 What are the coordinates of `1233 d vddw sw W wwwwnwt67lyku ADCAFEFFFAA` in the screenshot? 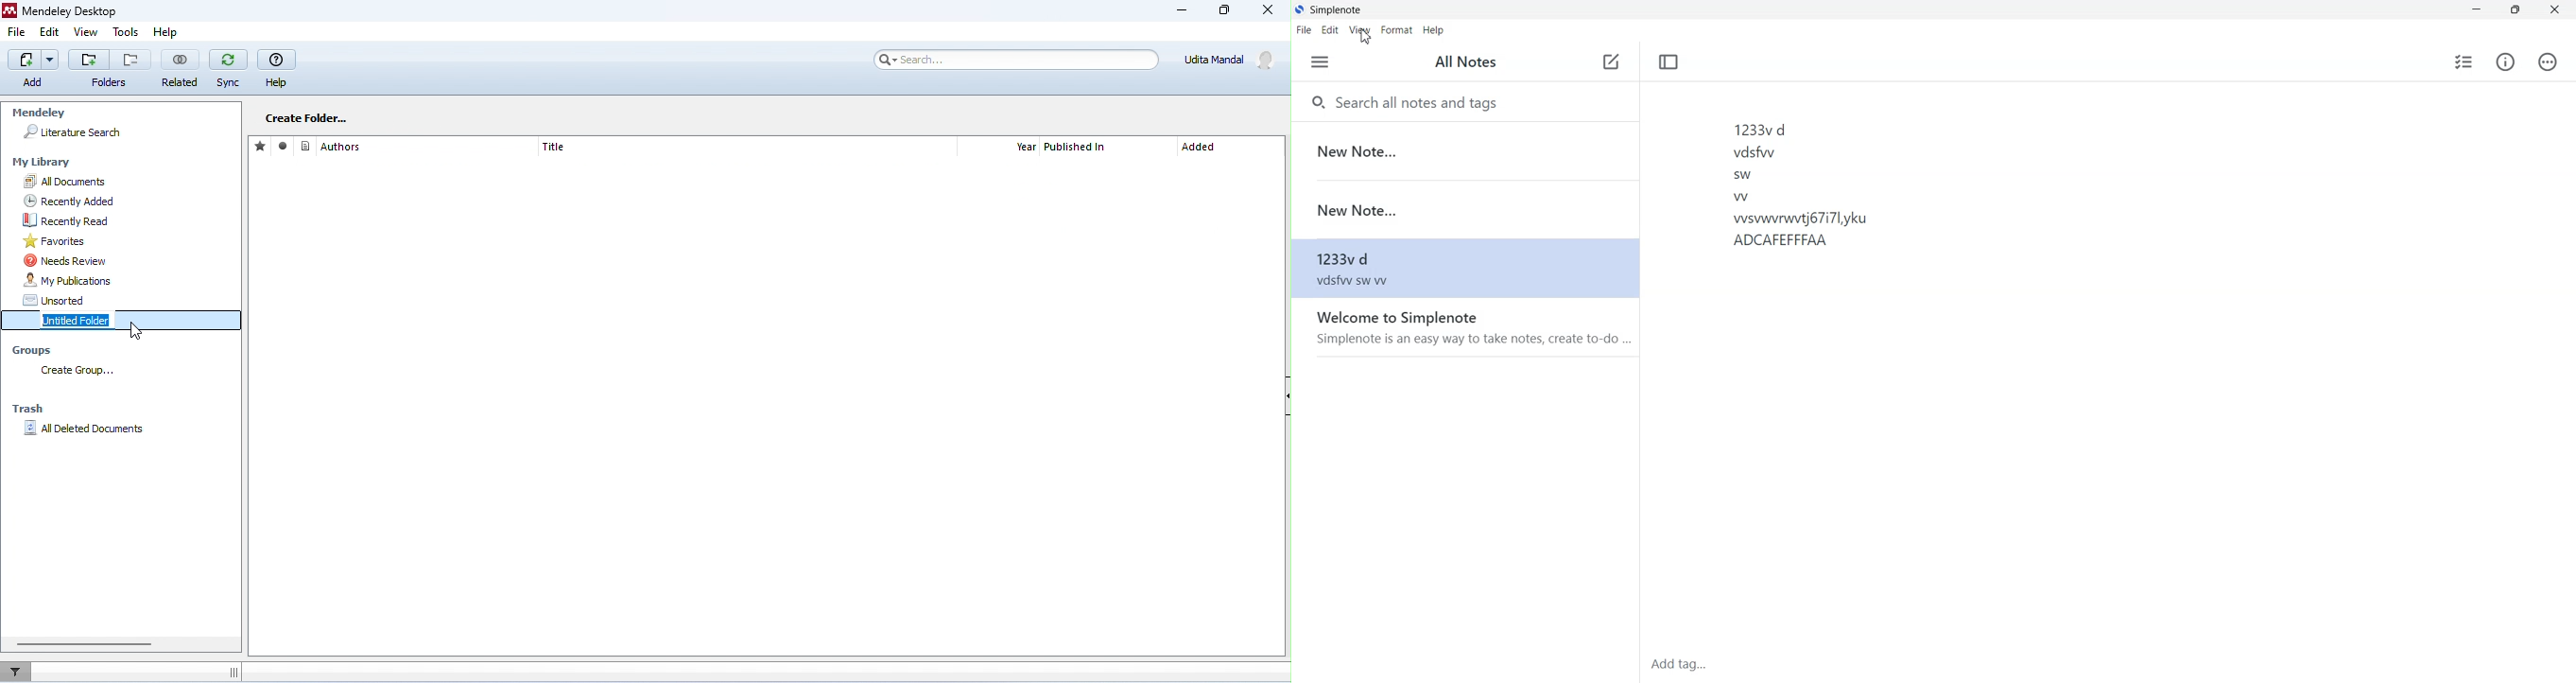 It's located at (1934, 363).